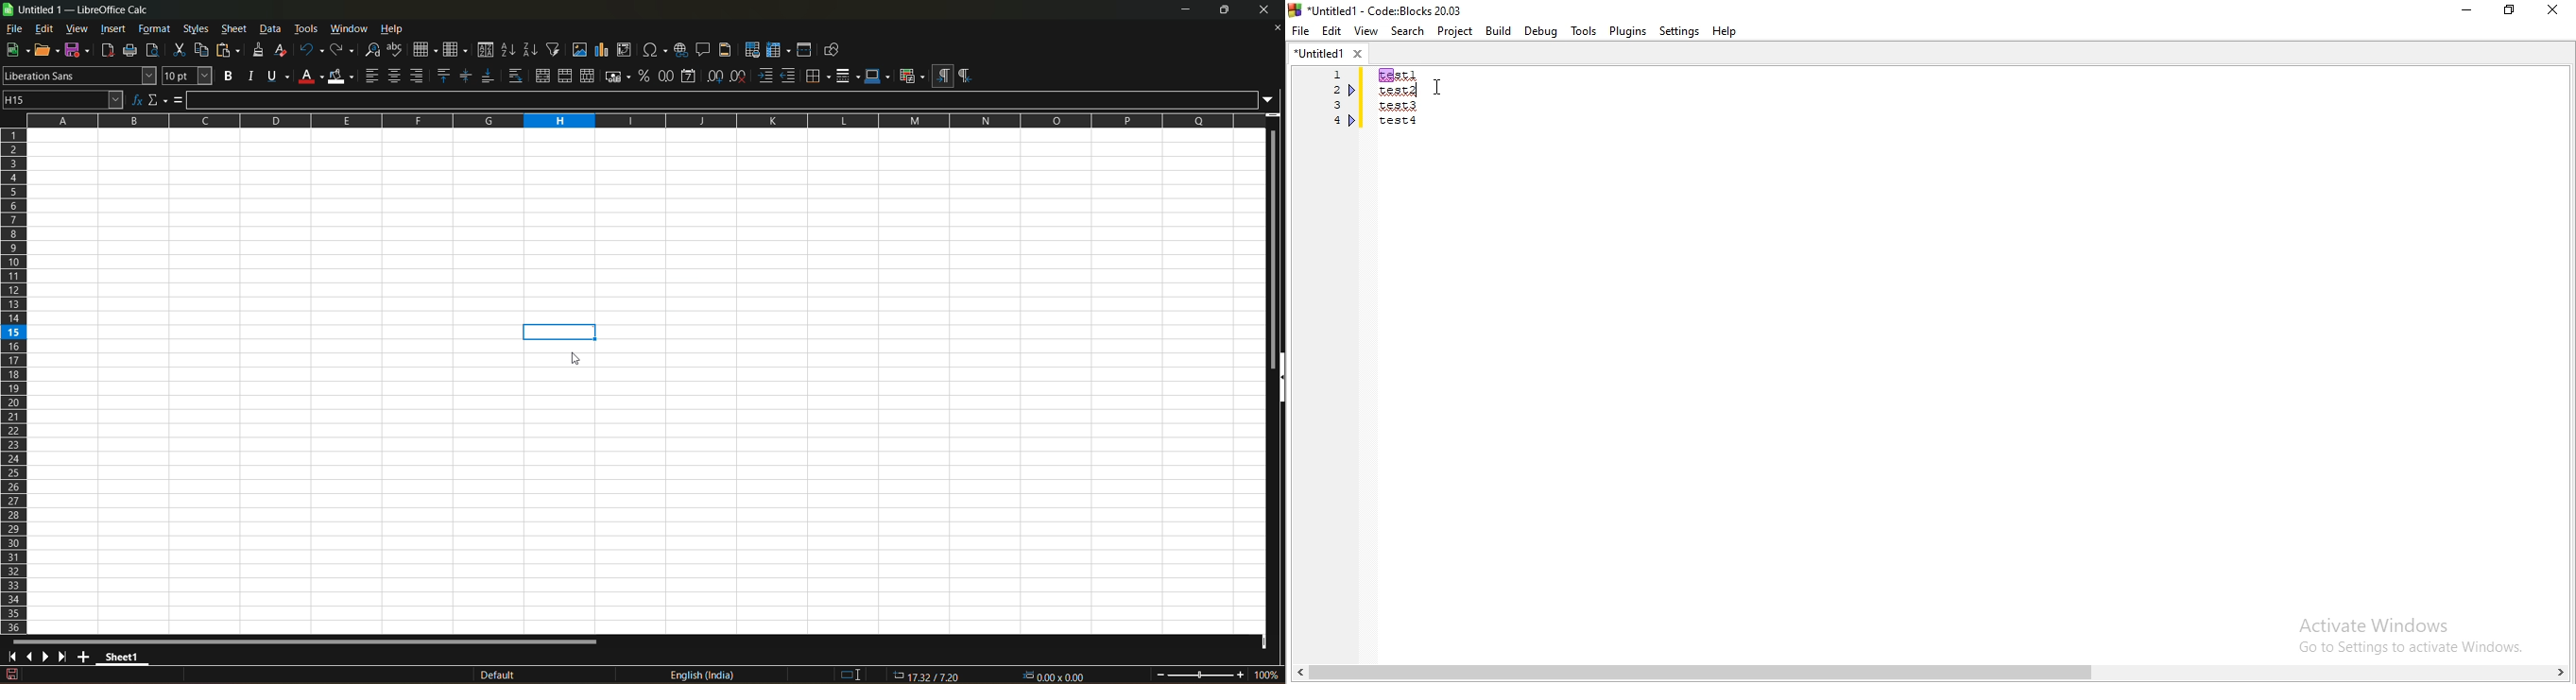 The width and height of the screenshot is (2576, 700). Describe the element at coordinates (831, 48) in the screenshot. I see `show draw functions` at that location.